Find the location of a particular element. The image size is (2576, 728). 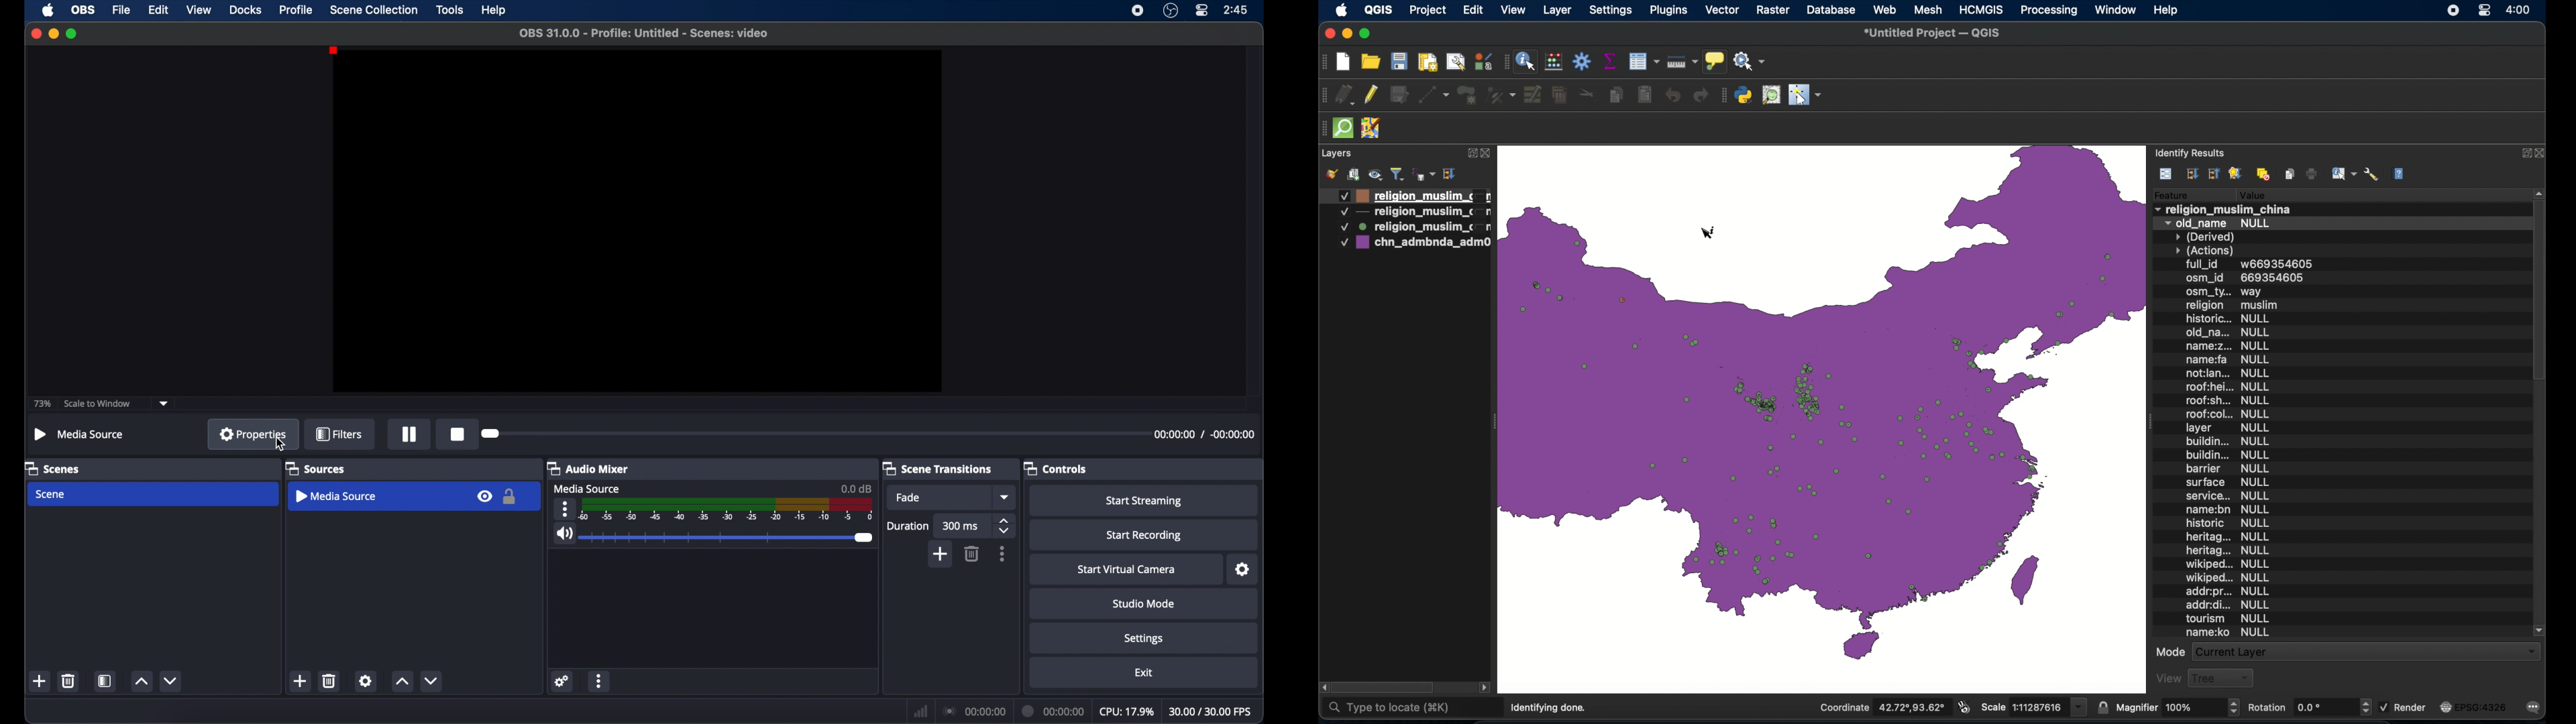

HCMGIS is located at coordinates (1981, 10).